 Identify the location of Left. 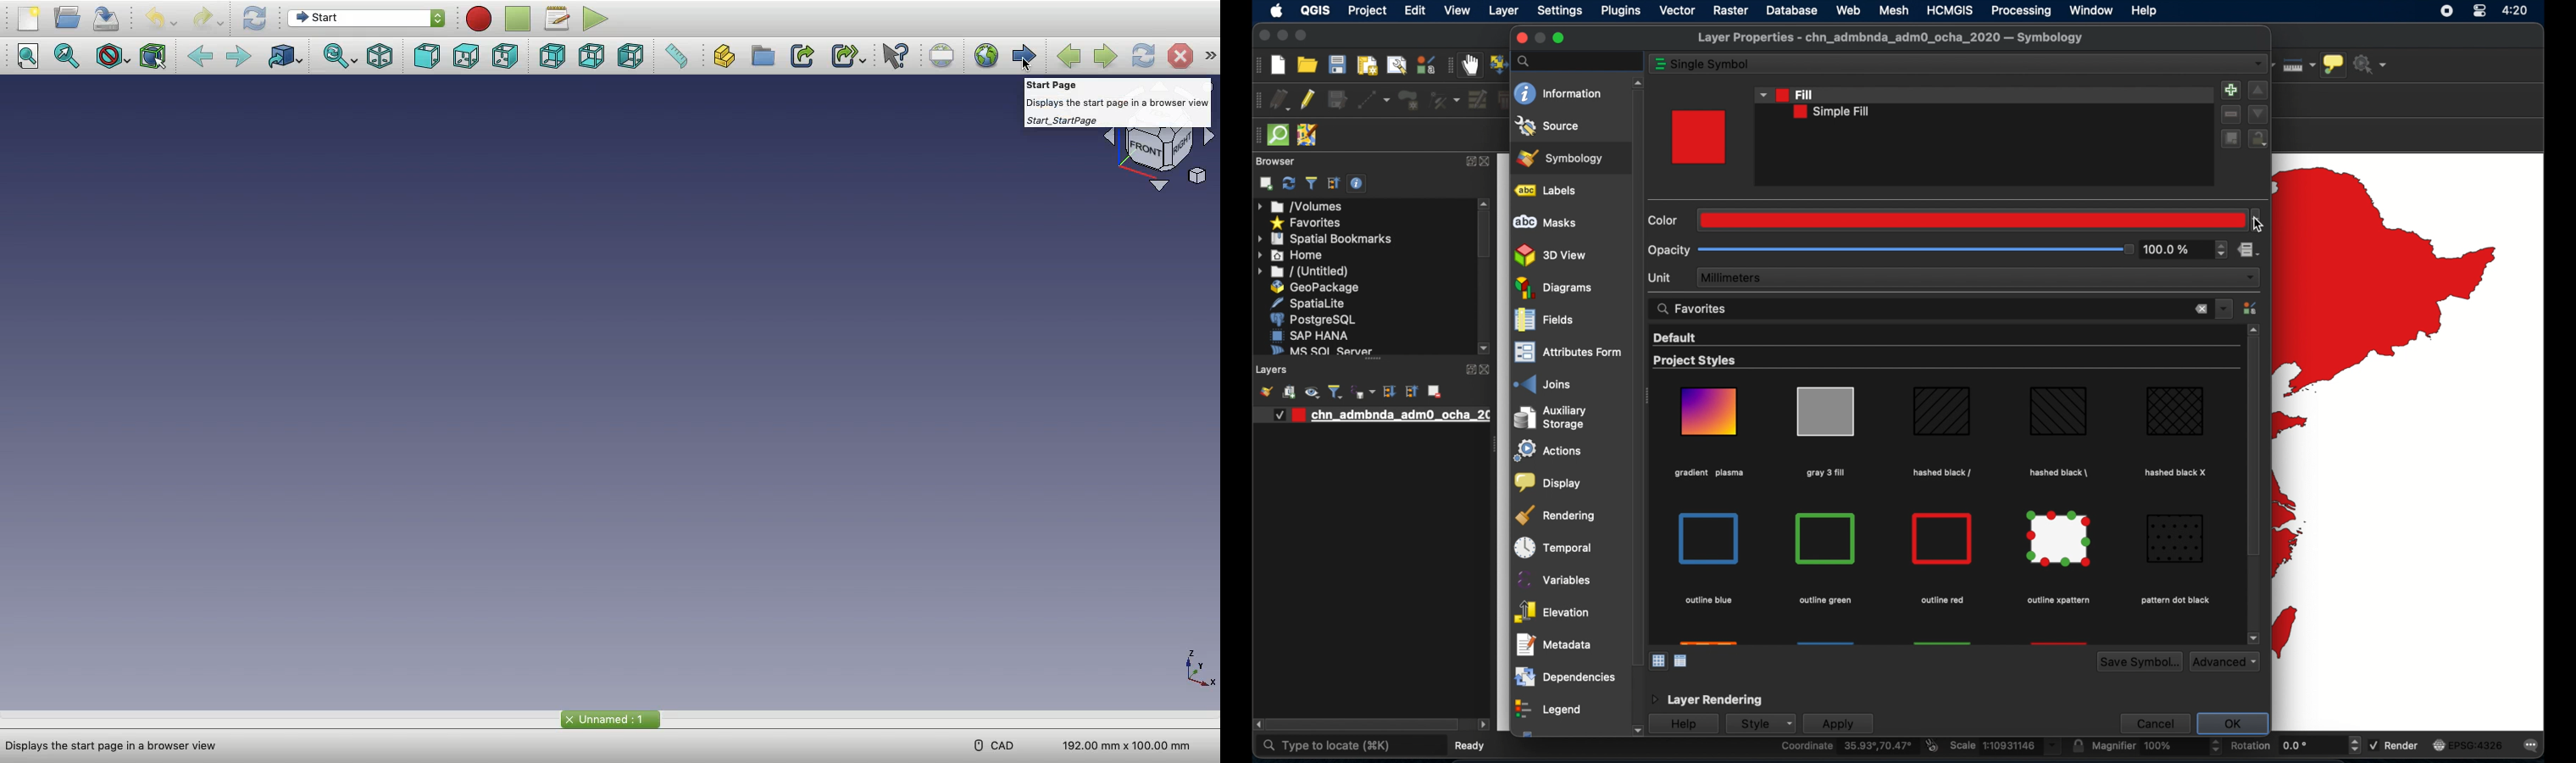
(633, 57).